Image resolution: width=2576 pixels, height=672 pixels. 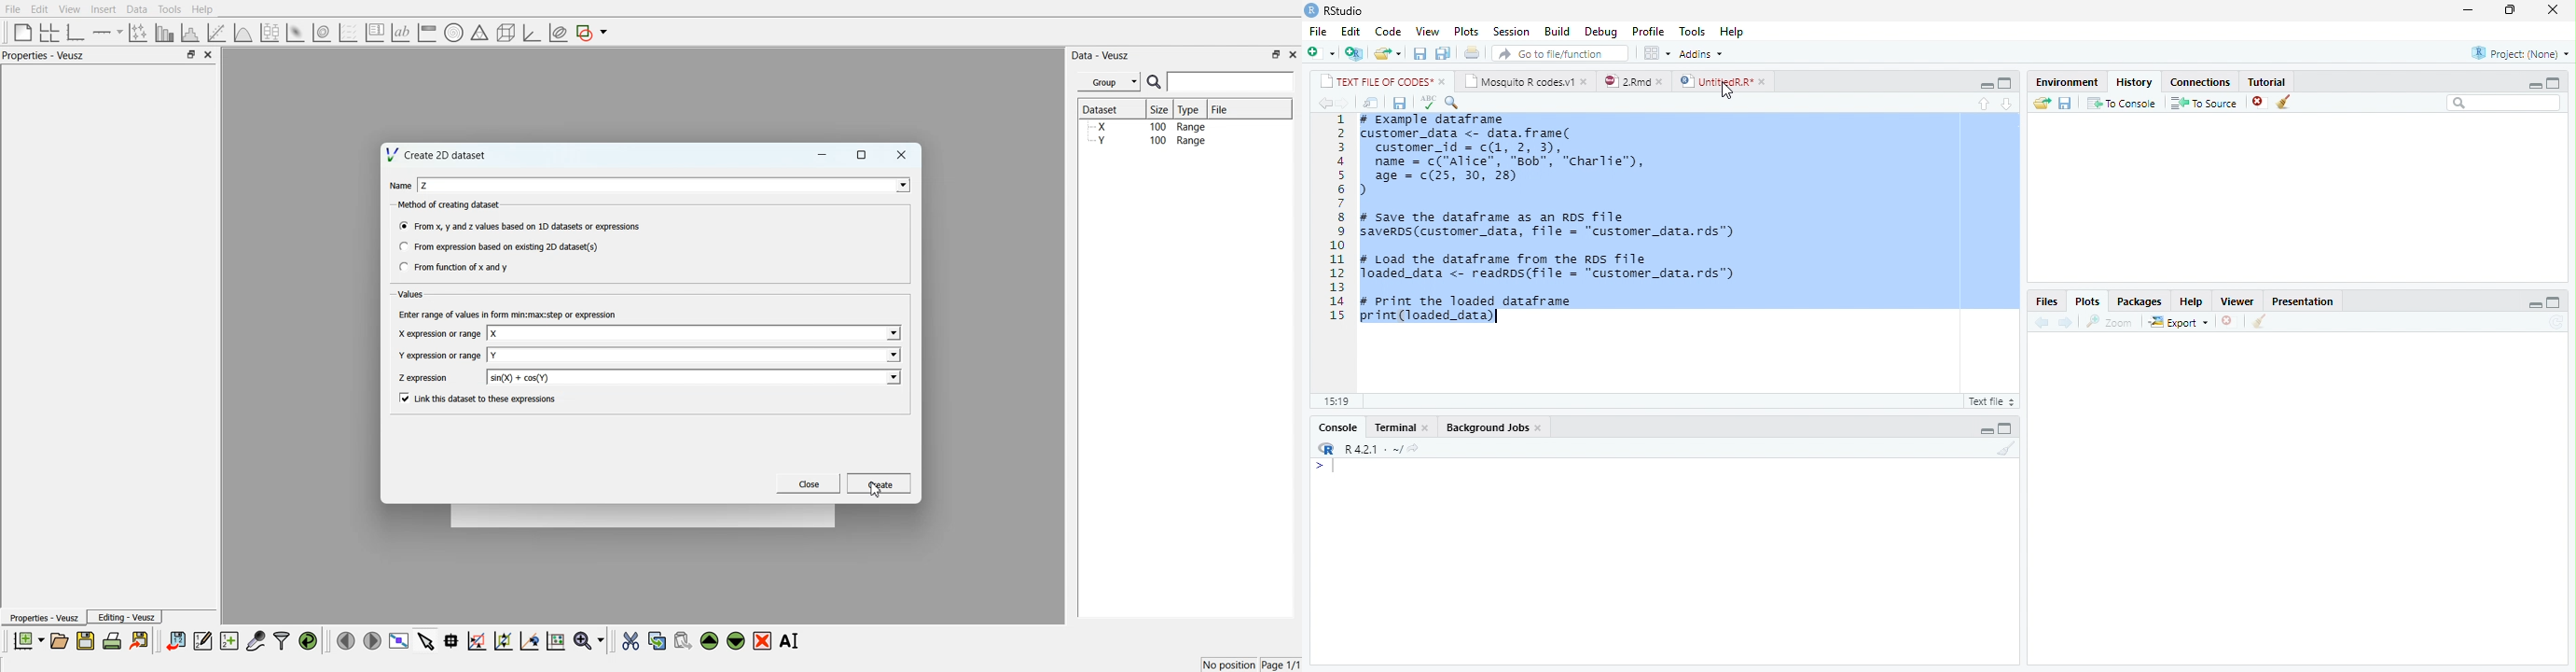 What do you see at coordinates (170, 10) in the screenshot?
I see `Tools` at bounding box center [170, 10].